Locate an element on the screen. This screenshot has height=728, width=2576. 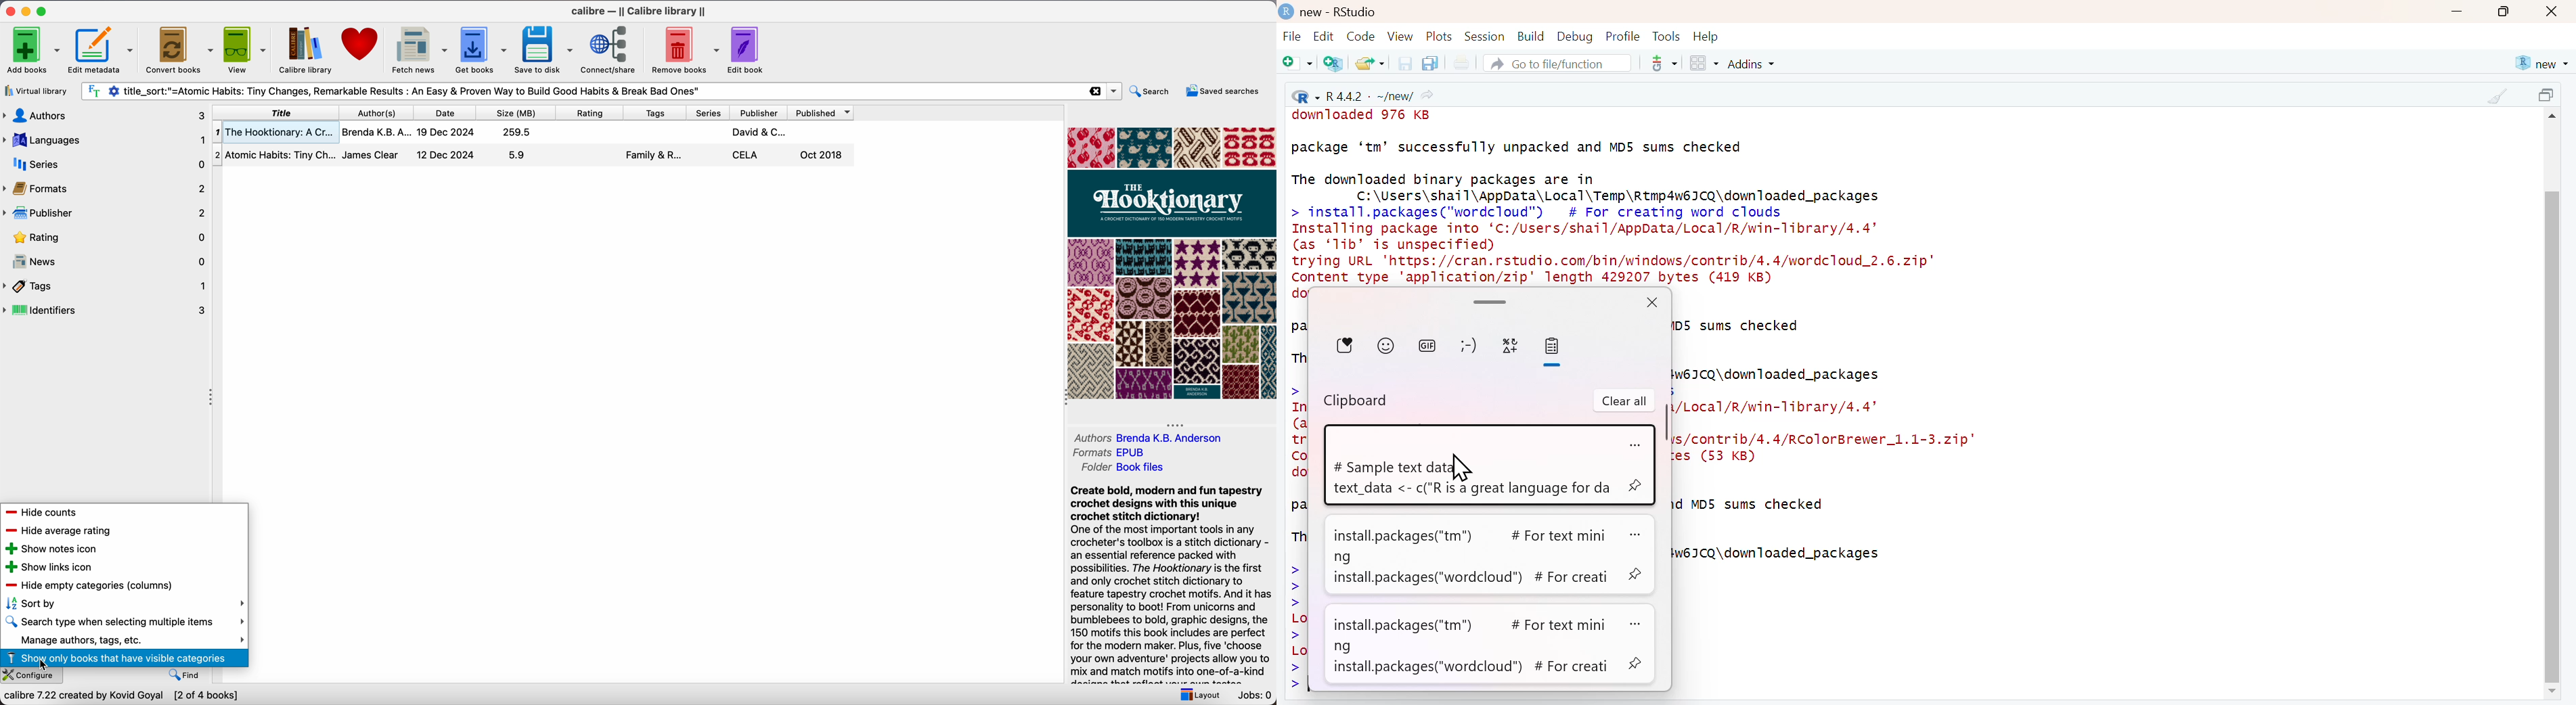
David & C... is located at coordinates (761, 132).